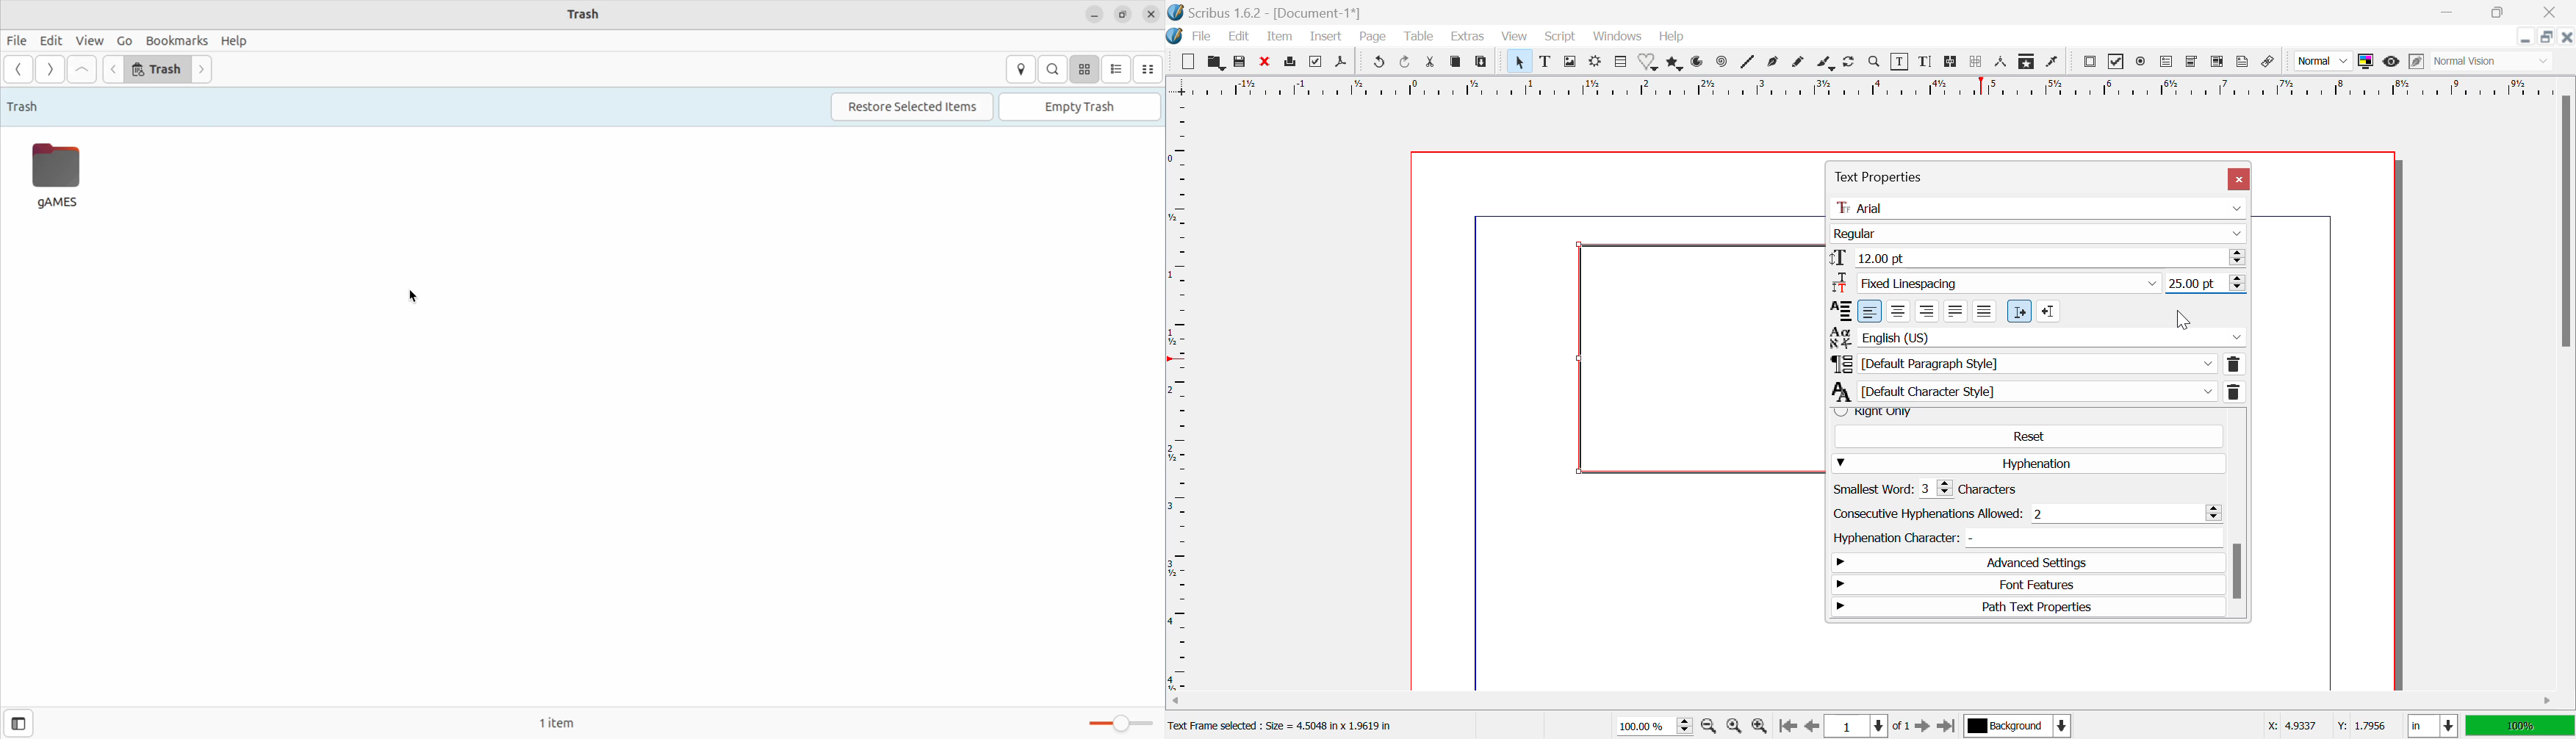 Image resolution: width=2576 pixels, height=756 pixels. I want to click on Link annotation, so click(2271, 62).